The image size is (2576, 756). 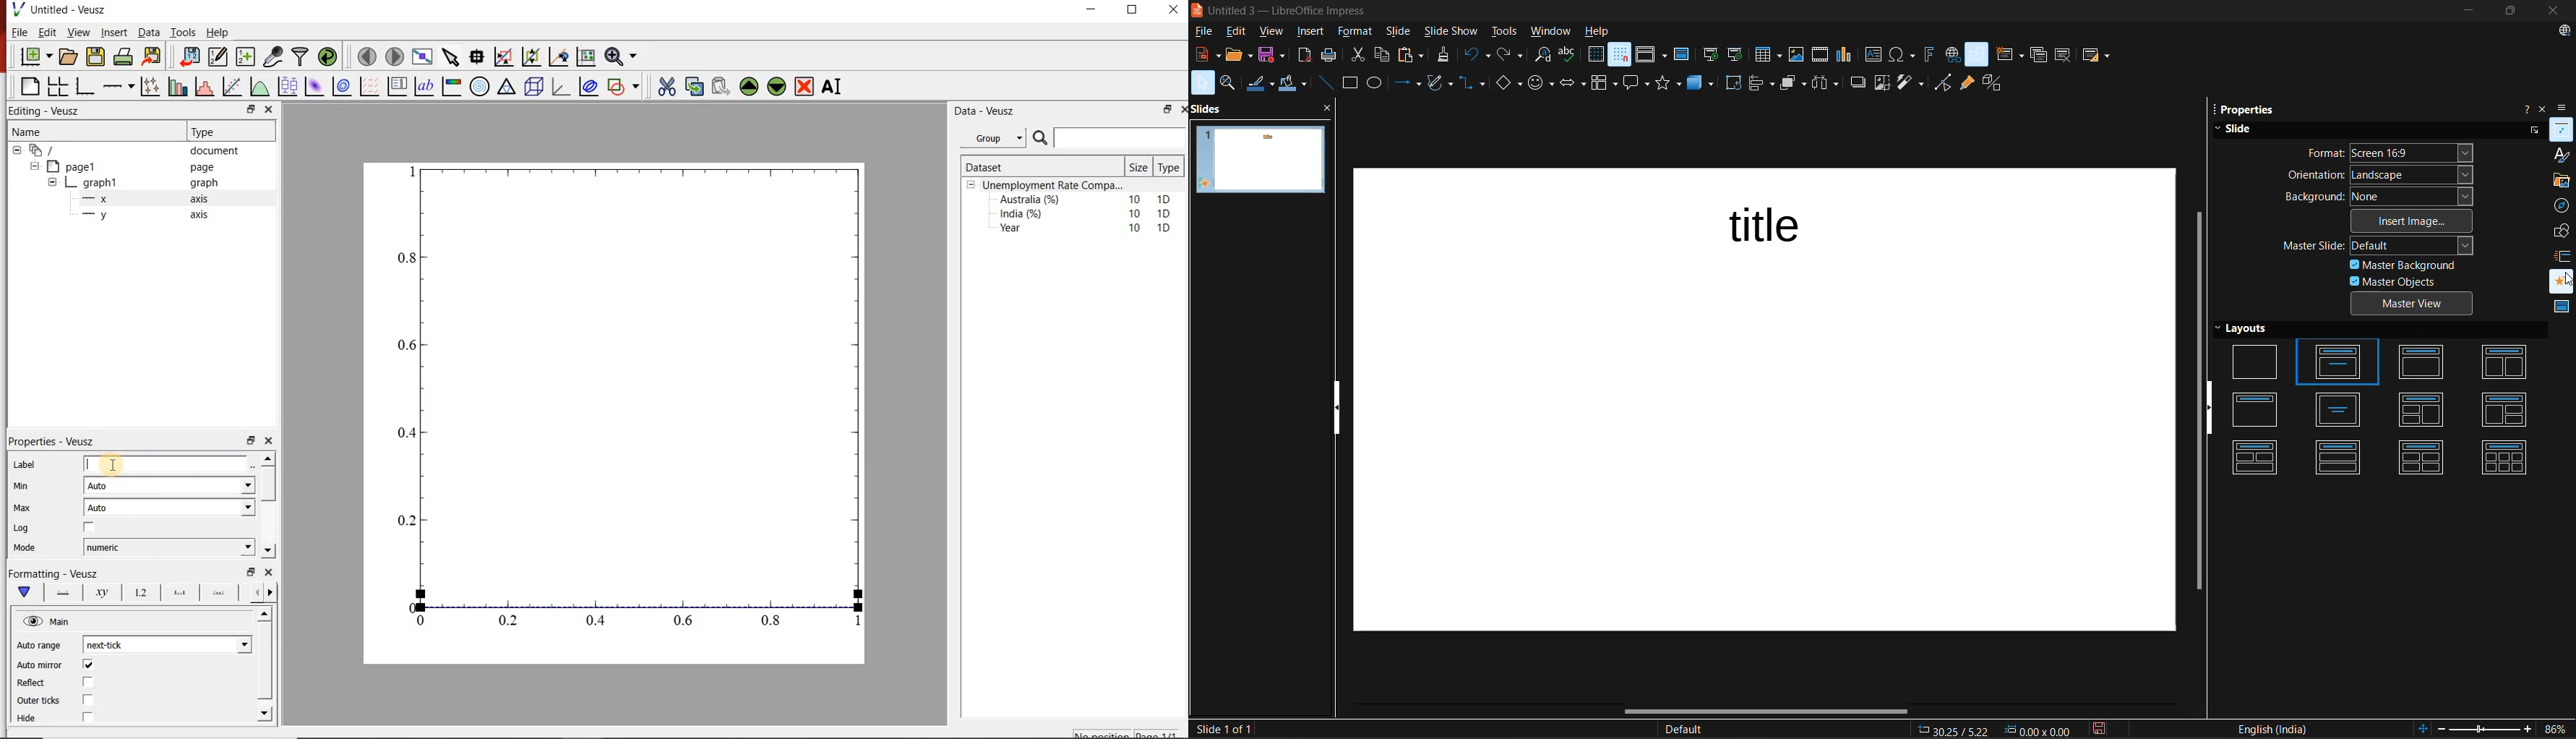 I want to click on label field, so click(x=166, y=464).